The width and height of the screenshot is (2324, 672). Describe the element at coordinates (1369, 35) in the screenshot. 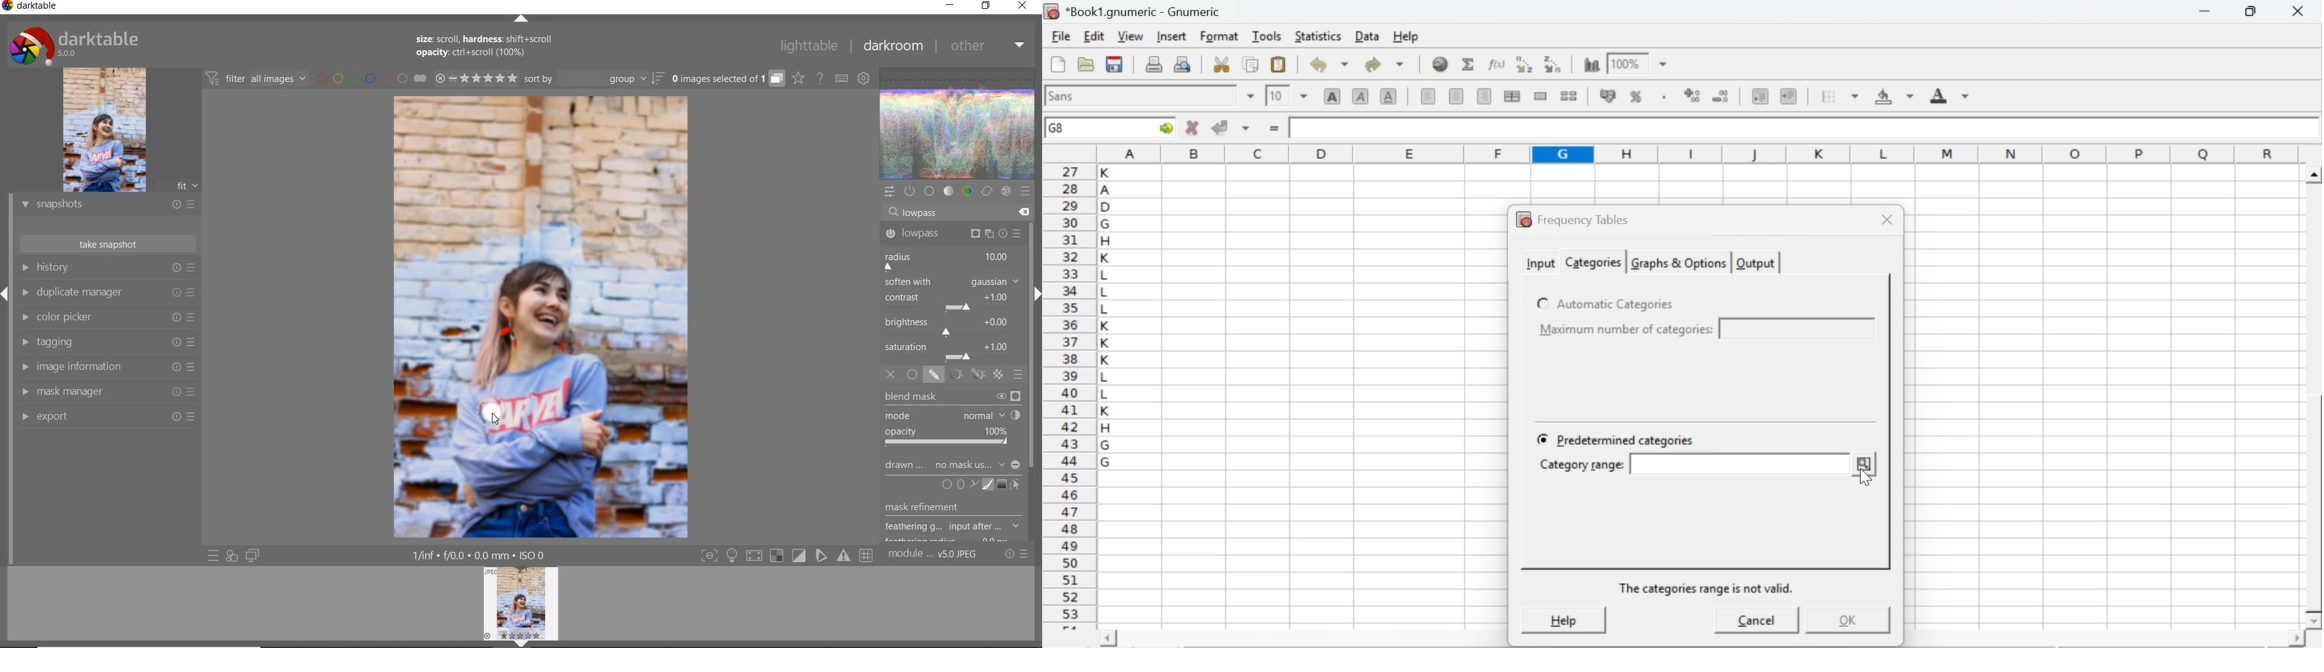

I see `data` at that location.